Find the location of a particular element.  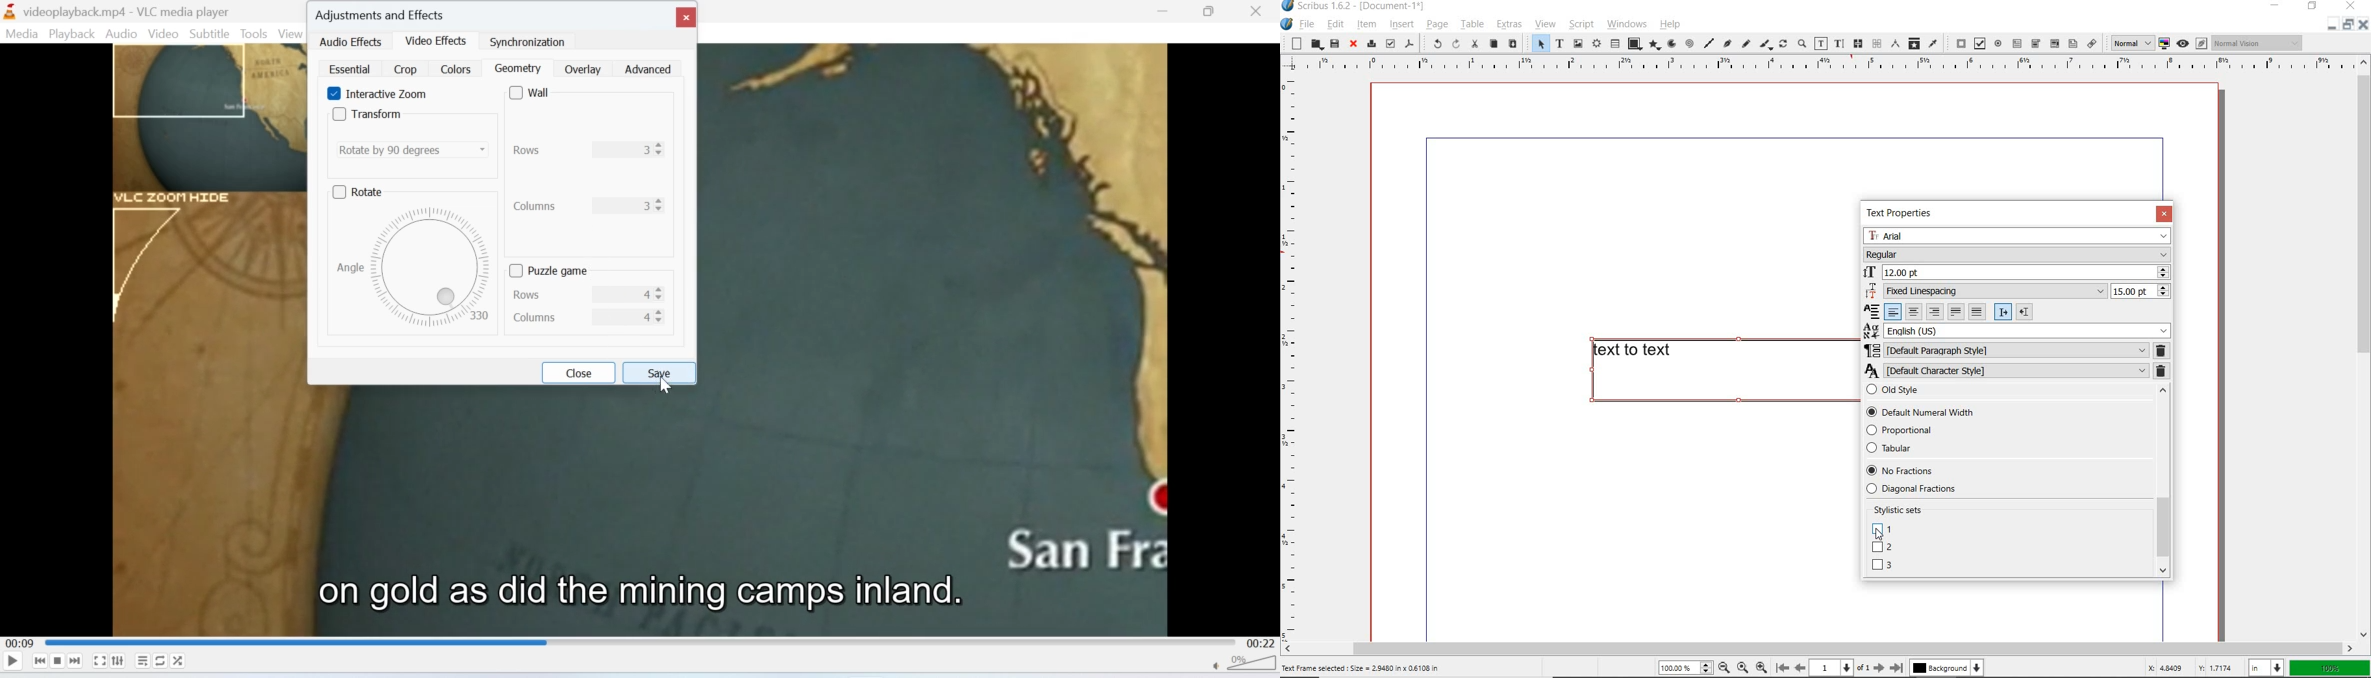

pdf push button is located at coordinates (1958, 44).